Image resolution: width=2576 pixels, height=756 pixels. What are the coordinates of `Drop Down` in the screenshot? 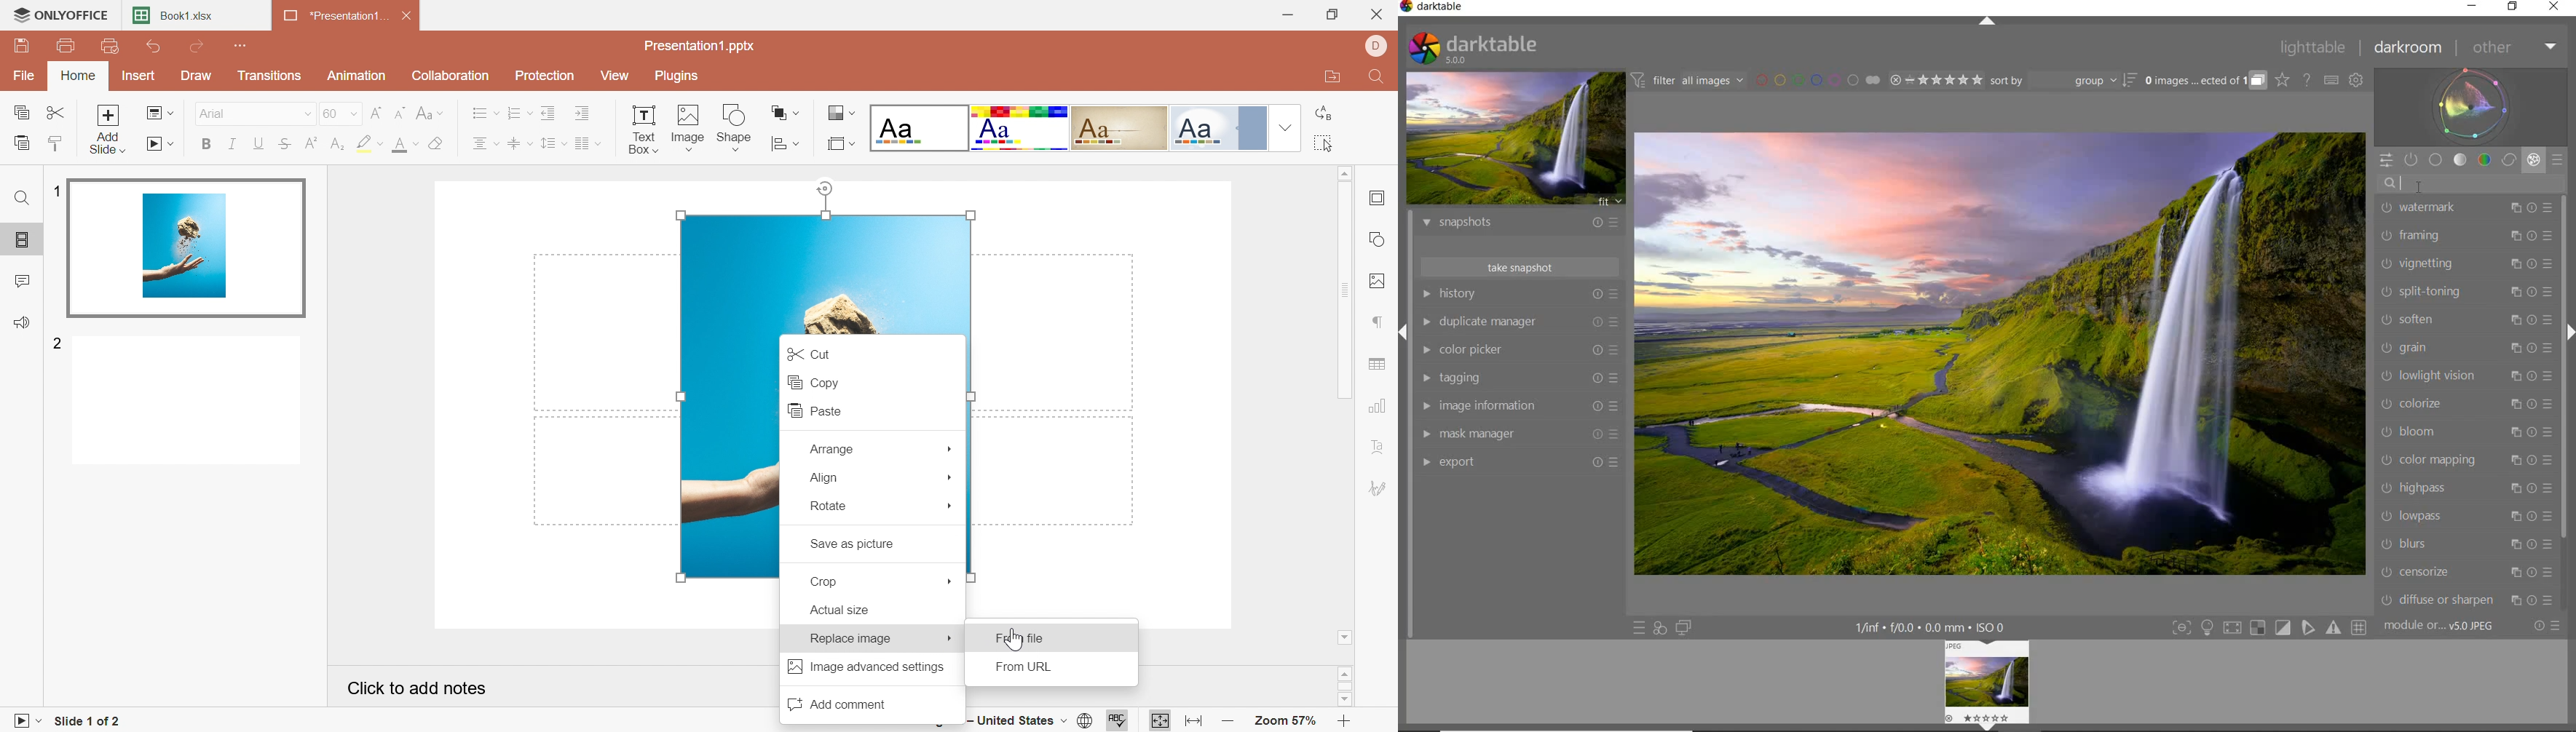 It's located at (304, 114).